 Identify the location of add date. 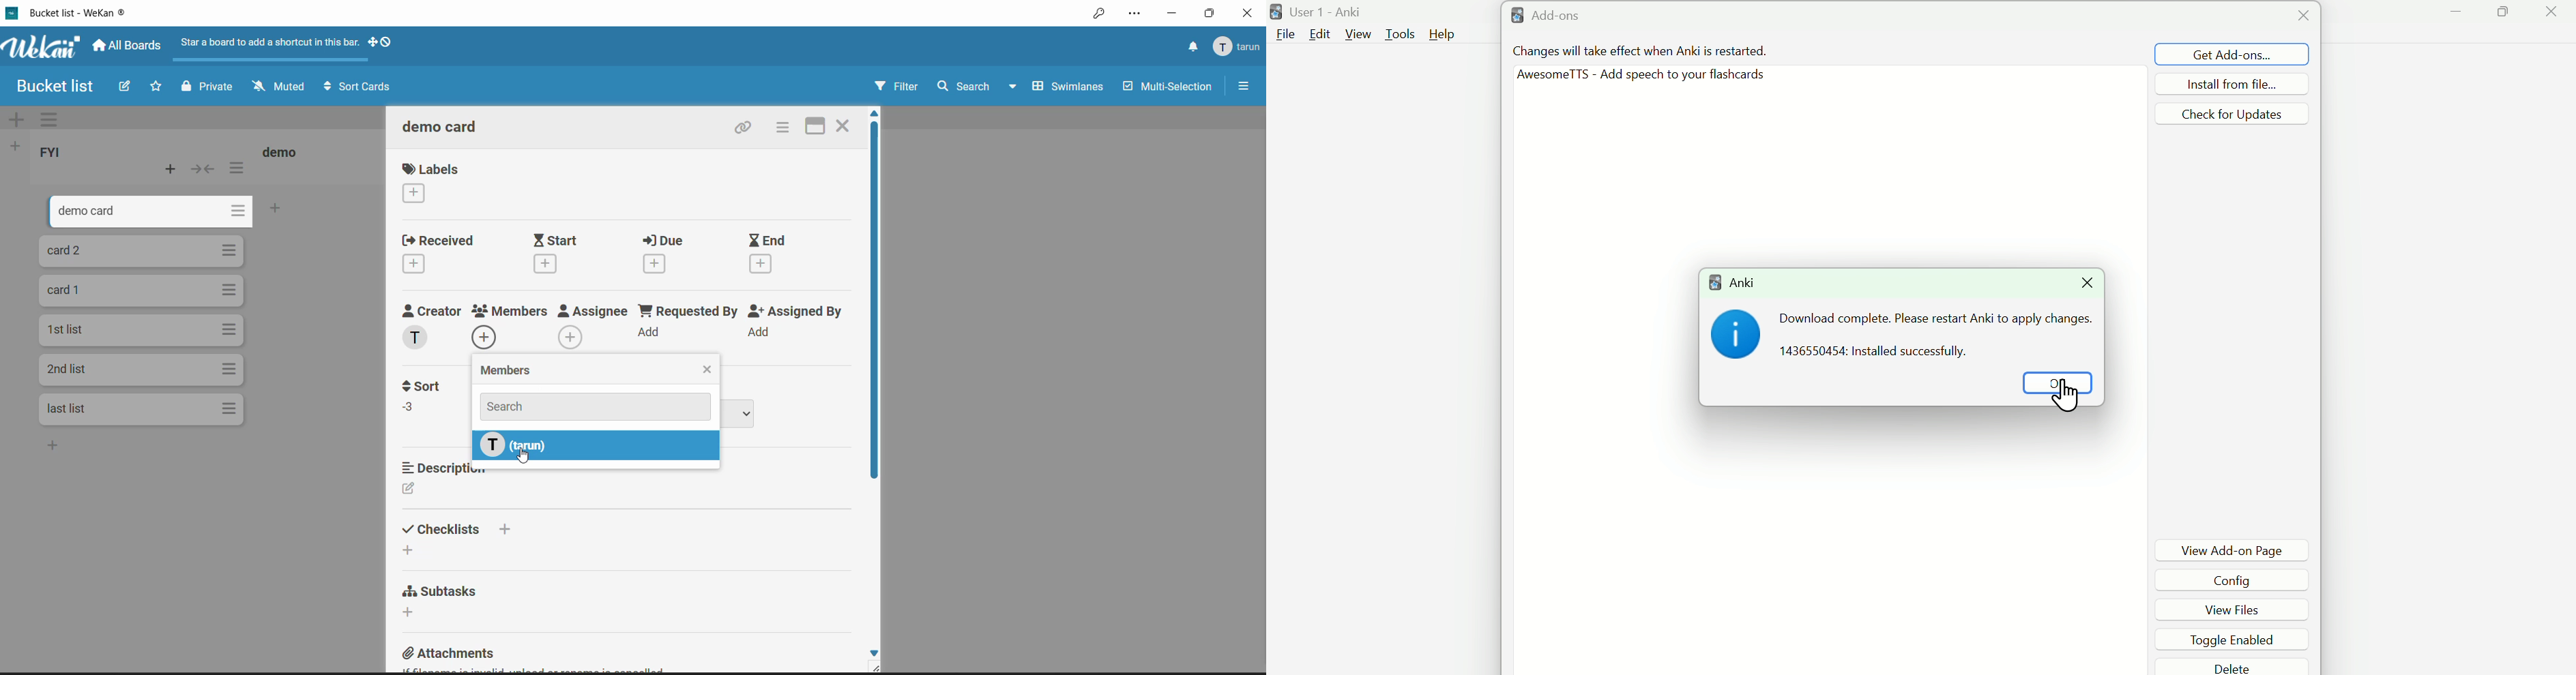
(657, 264).